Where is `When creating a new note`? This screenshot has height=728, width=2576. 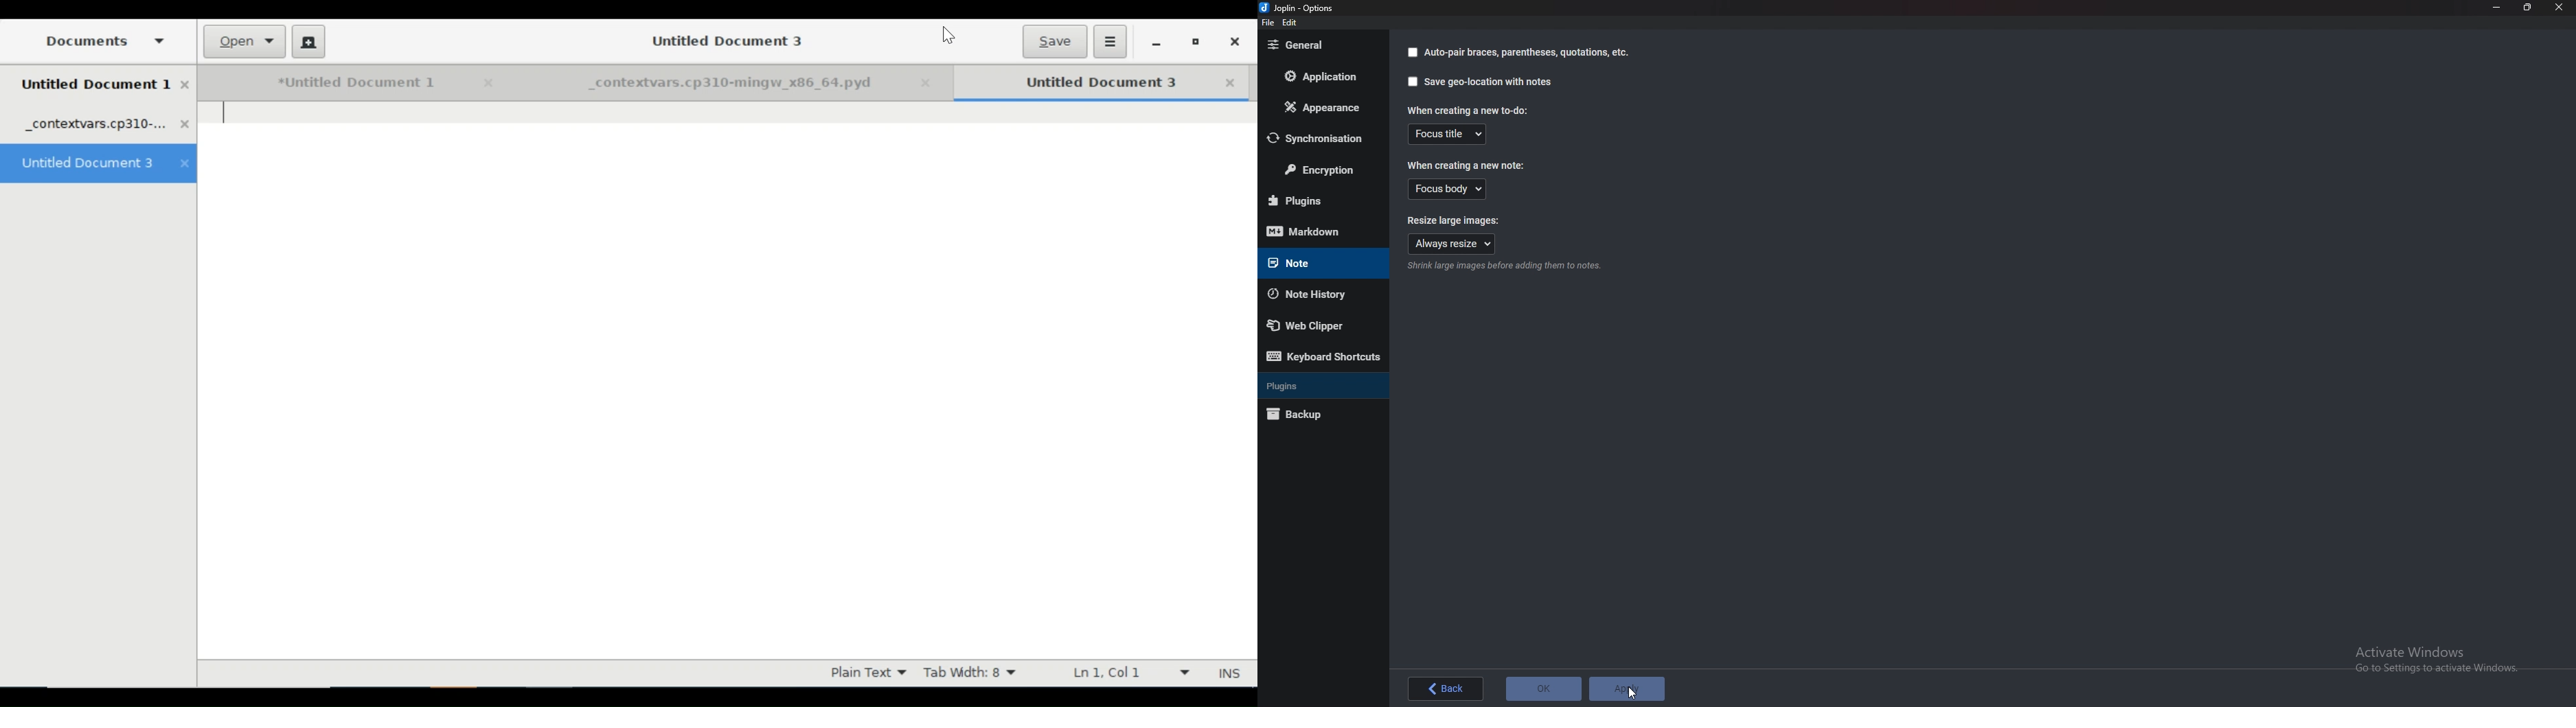
When creating a new note is located at coordinates (1467, 164).